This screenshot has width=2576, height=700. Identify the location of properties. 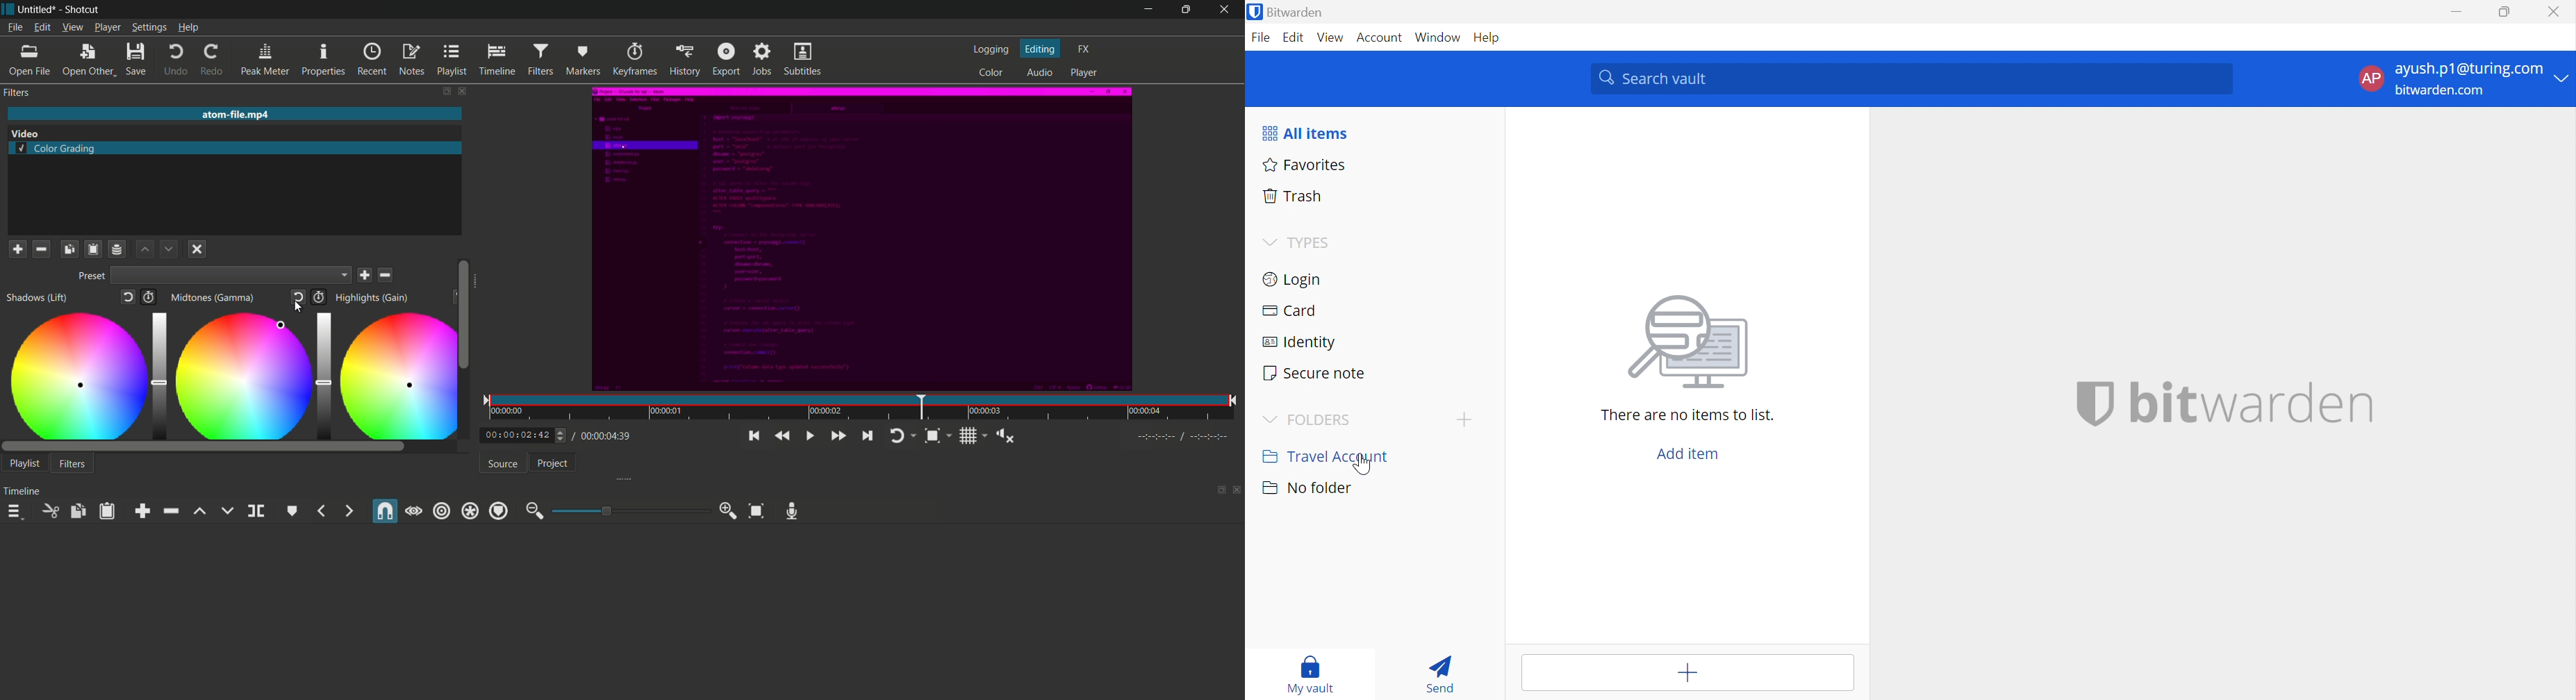
(322, 60).